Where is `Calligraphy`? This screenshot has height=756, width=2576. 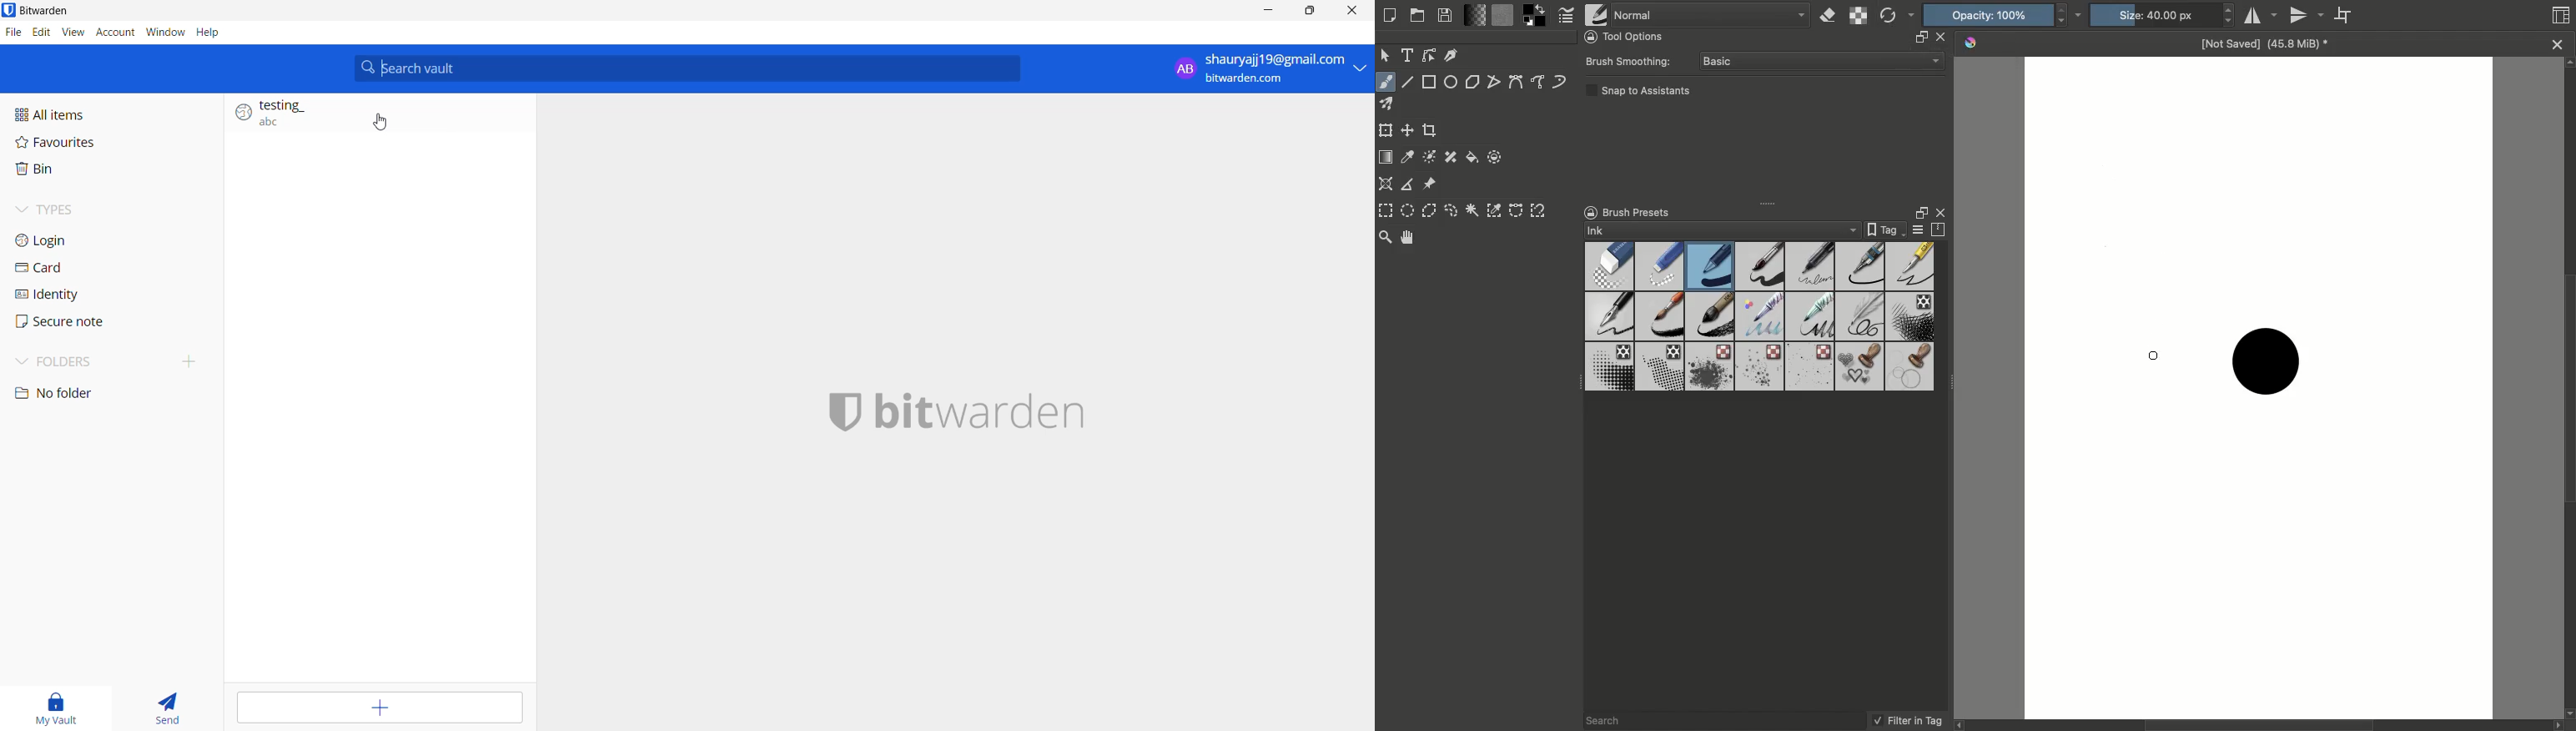
Calligraphy is located at coordinates (1452, 55).